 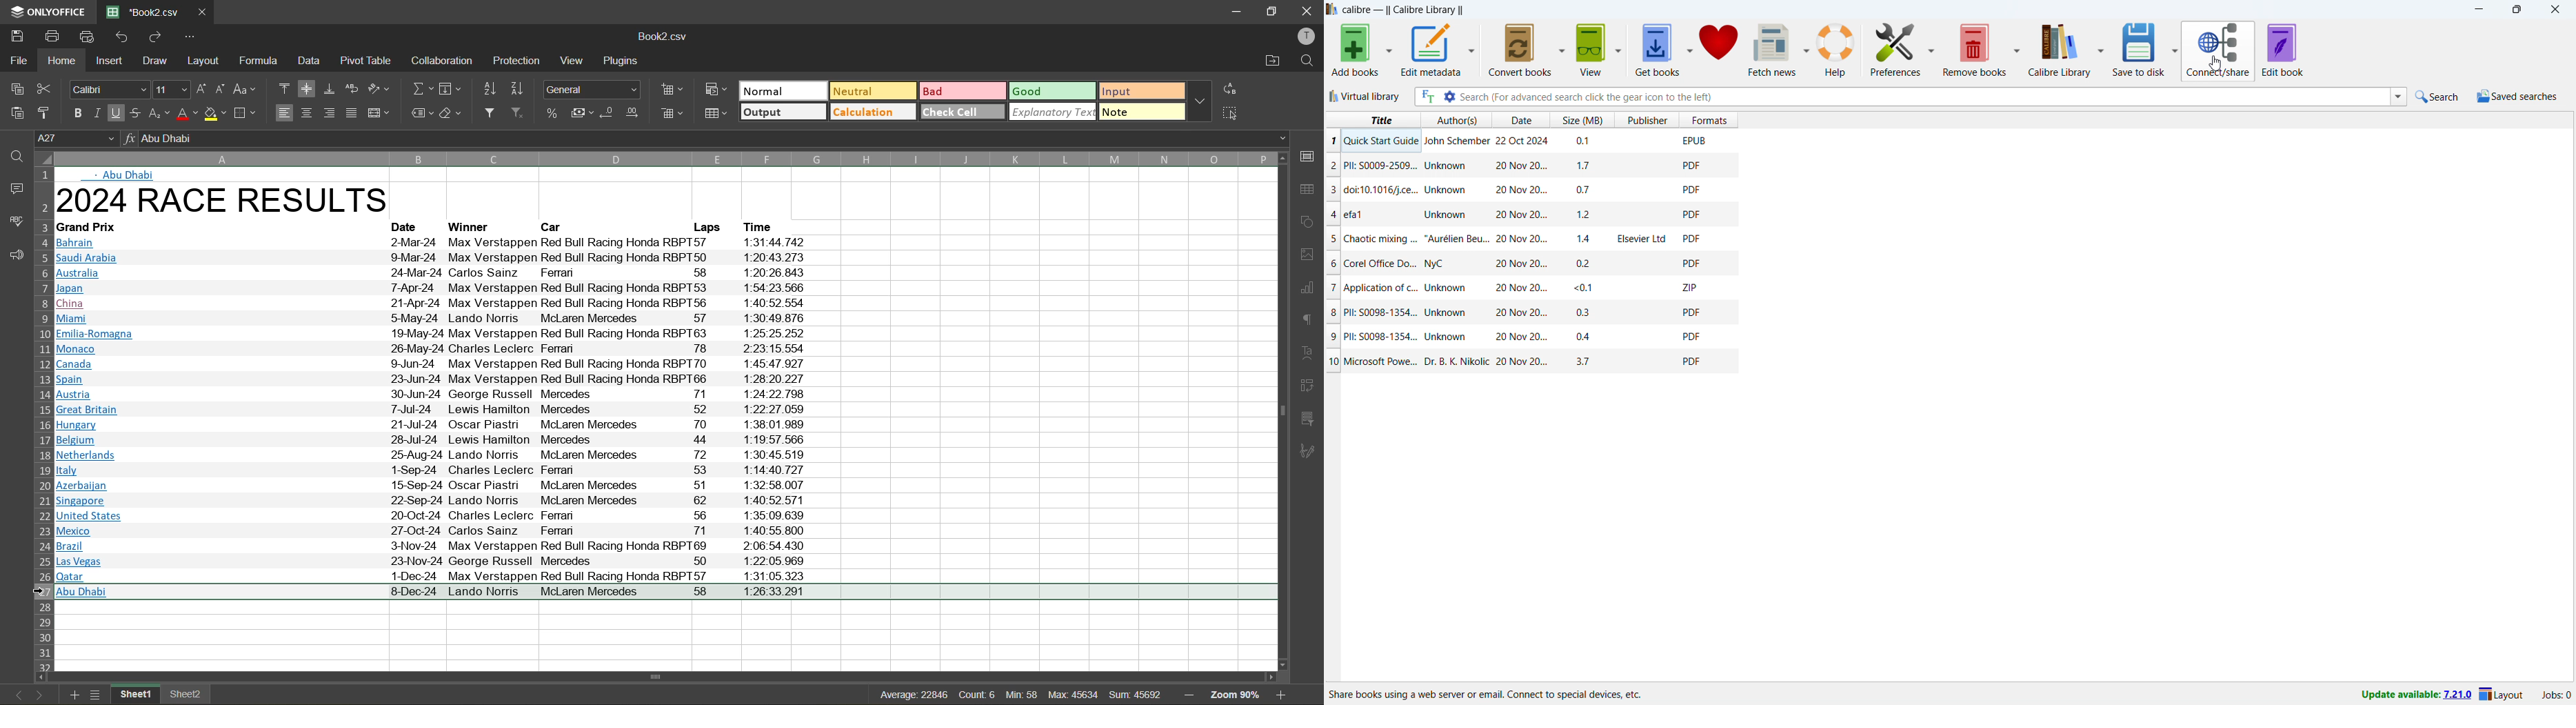 What do you see at coordinates (1308, 156) in the screenshot?
I see `call settings` at bounding box center [1308, 156].